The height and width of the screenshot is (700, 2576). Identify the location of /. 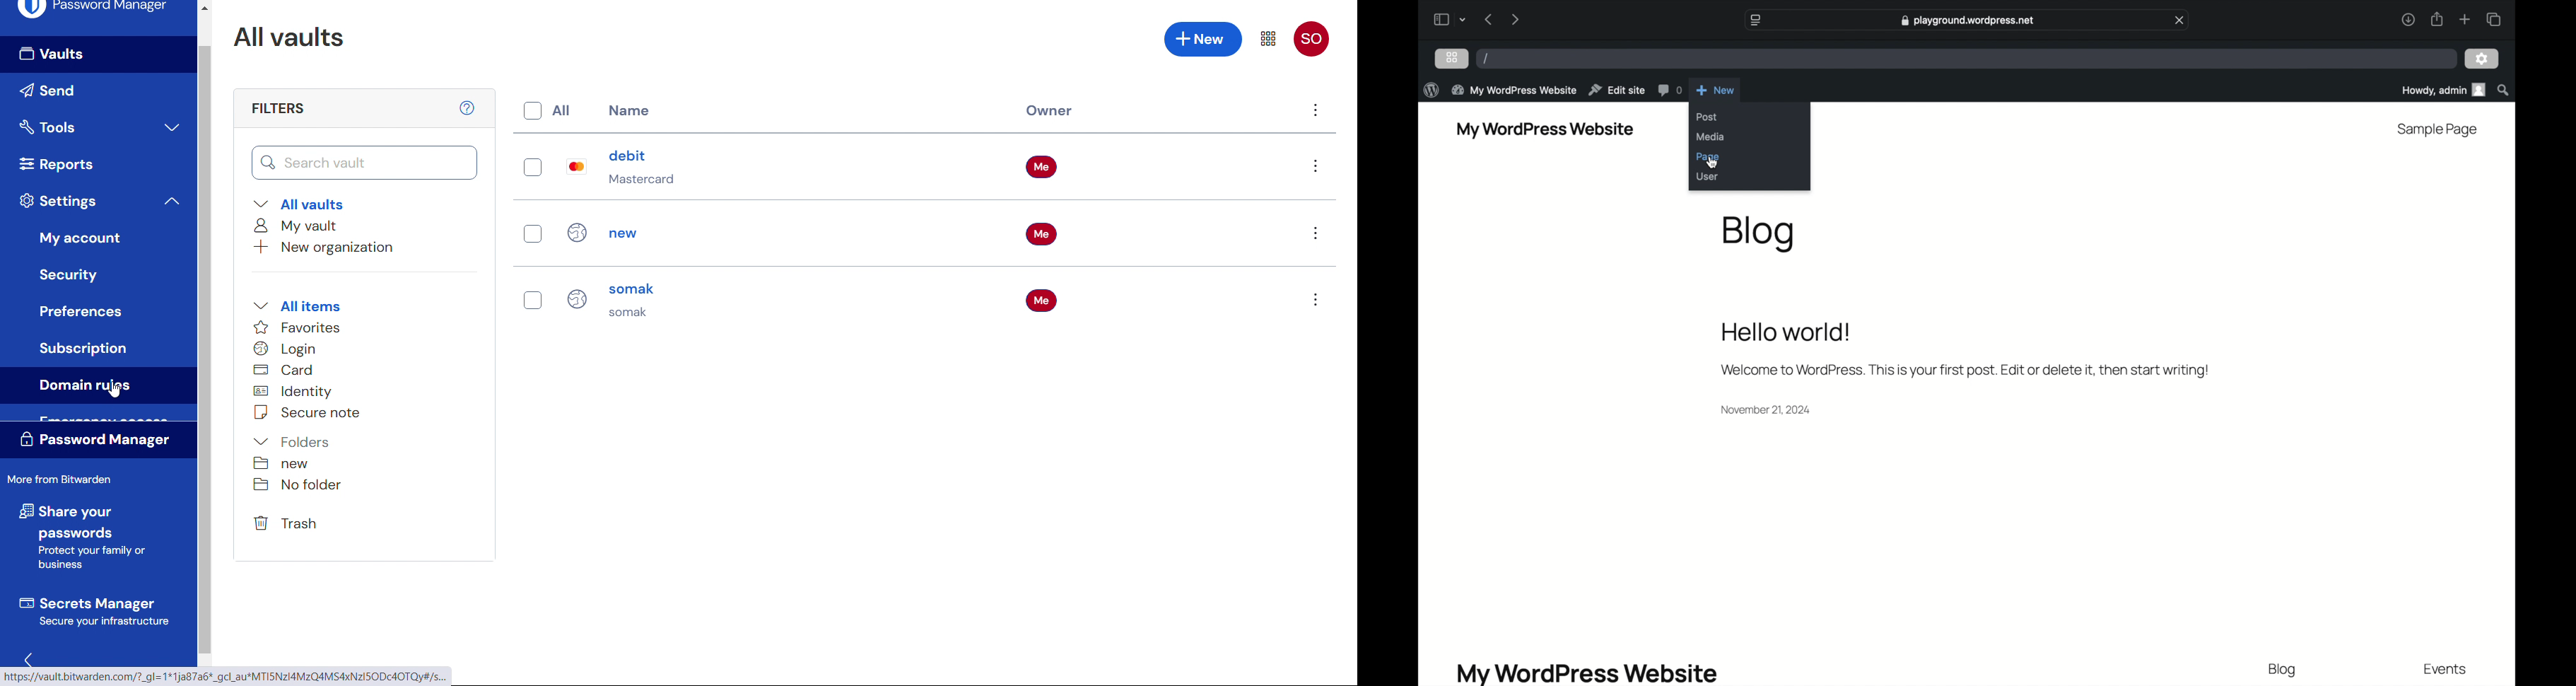
(1487, 58).